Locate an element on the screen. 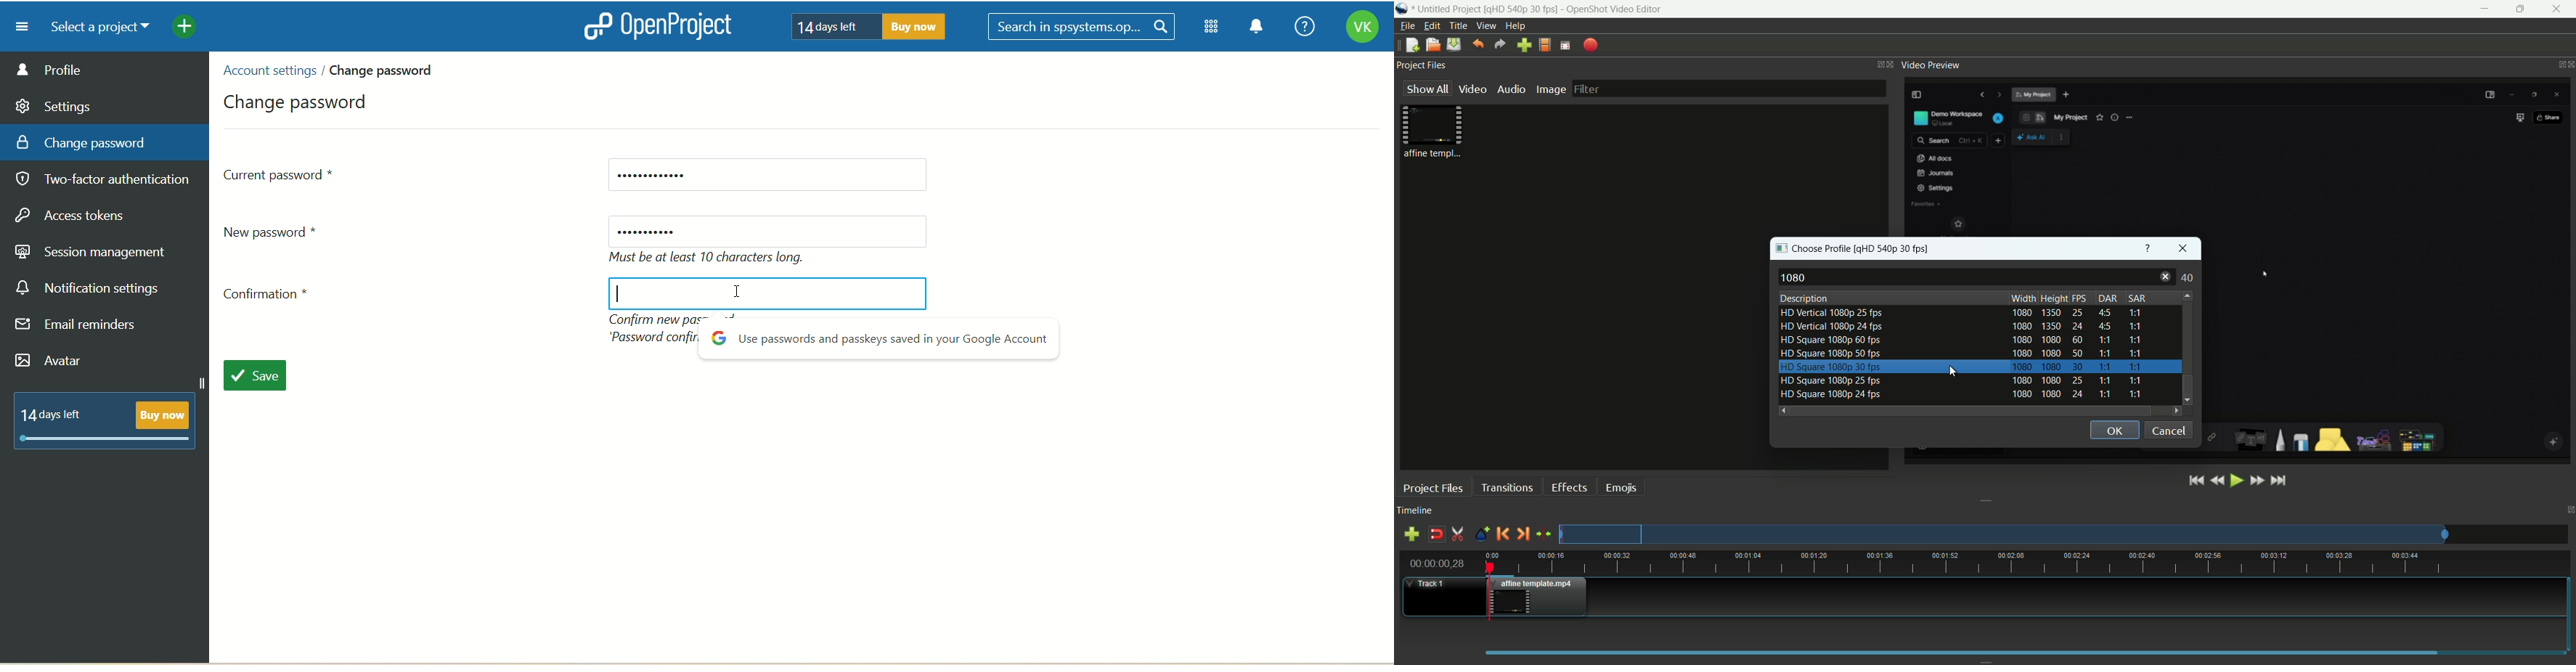 The height and width of the screenshot is (672, 2576). full screen is located at coordinates (1565, 45).